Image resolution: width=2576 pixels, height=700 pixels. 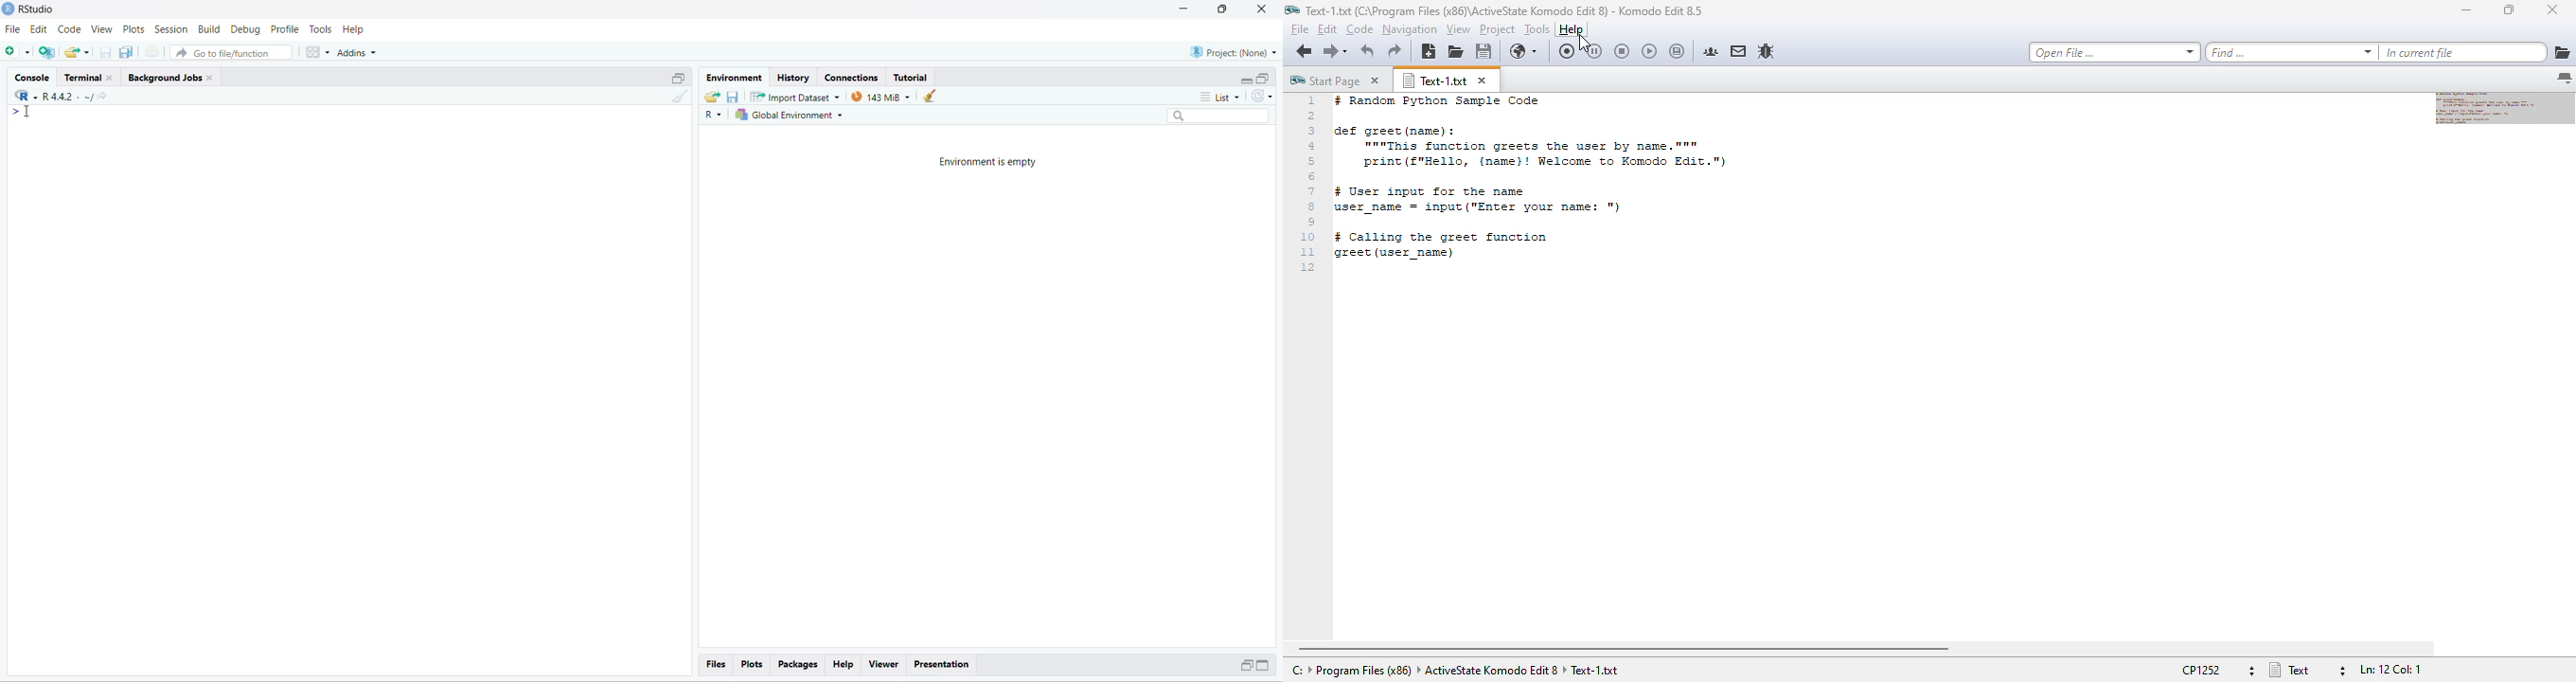 What do you see at coordinates (164, 80) in the screenshot?
I see `background jobs` at bounding box center [164, 80].